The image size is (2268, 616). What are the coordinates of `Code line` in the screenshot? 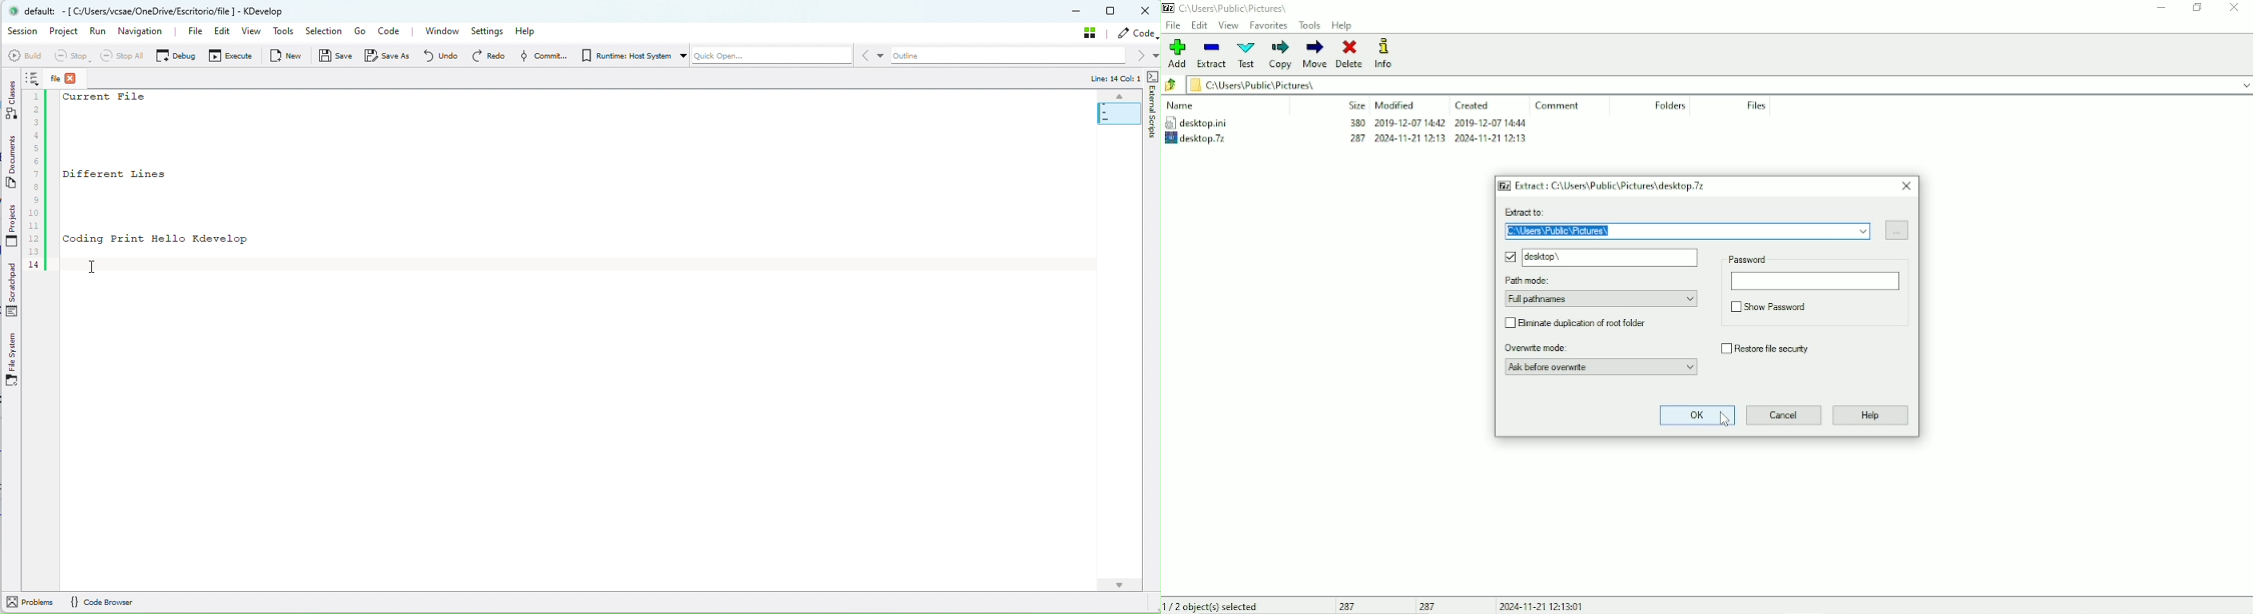 It's located at (36, 171).